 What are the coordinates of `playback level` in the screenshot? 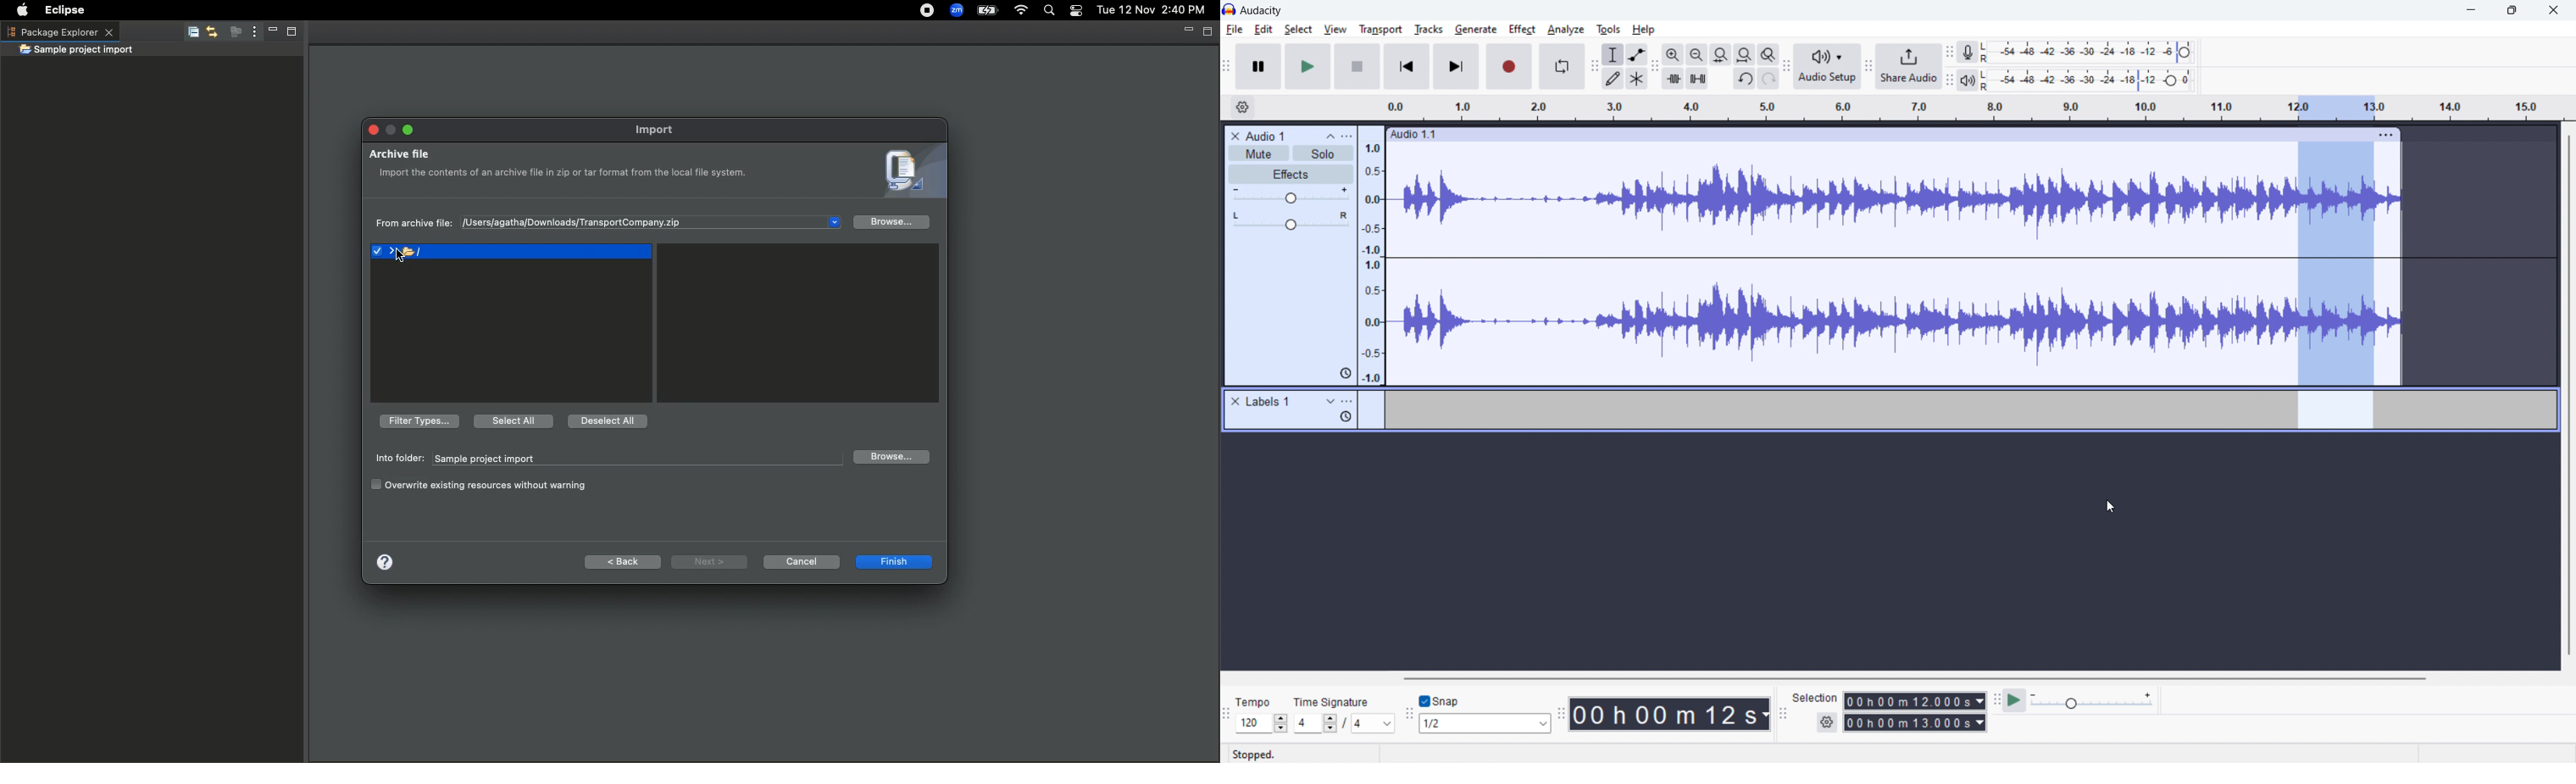 It's located at (2097, 79).